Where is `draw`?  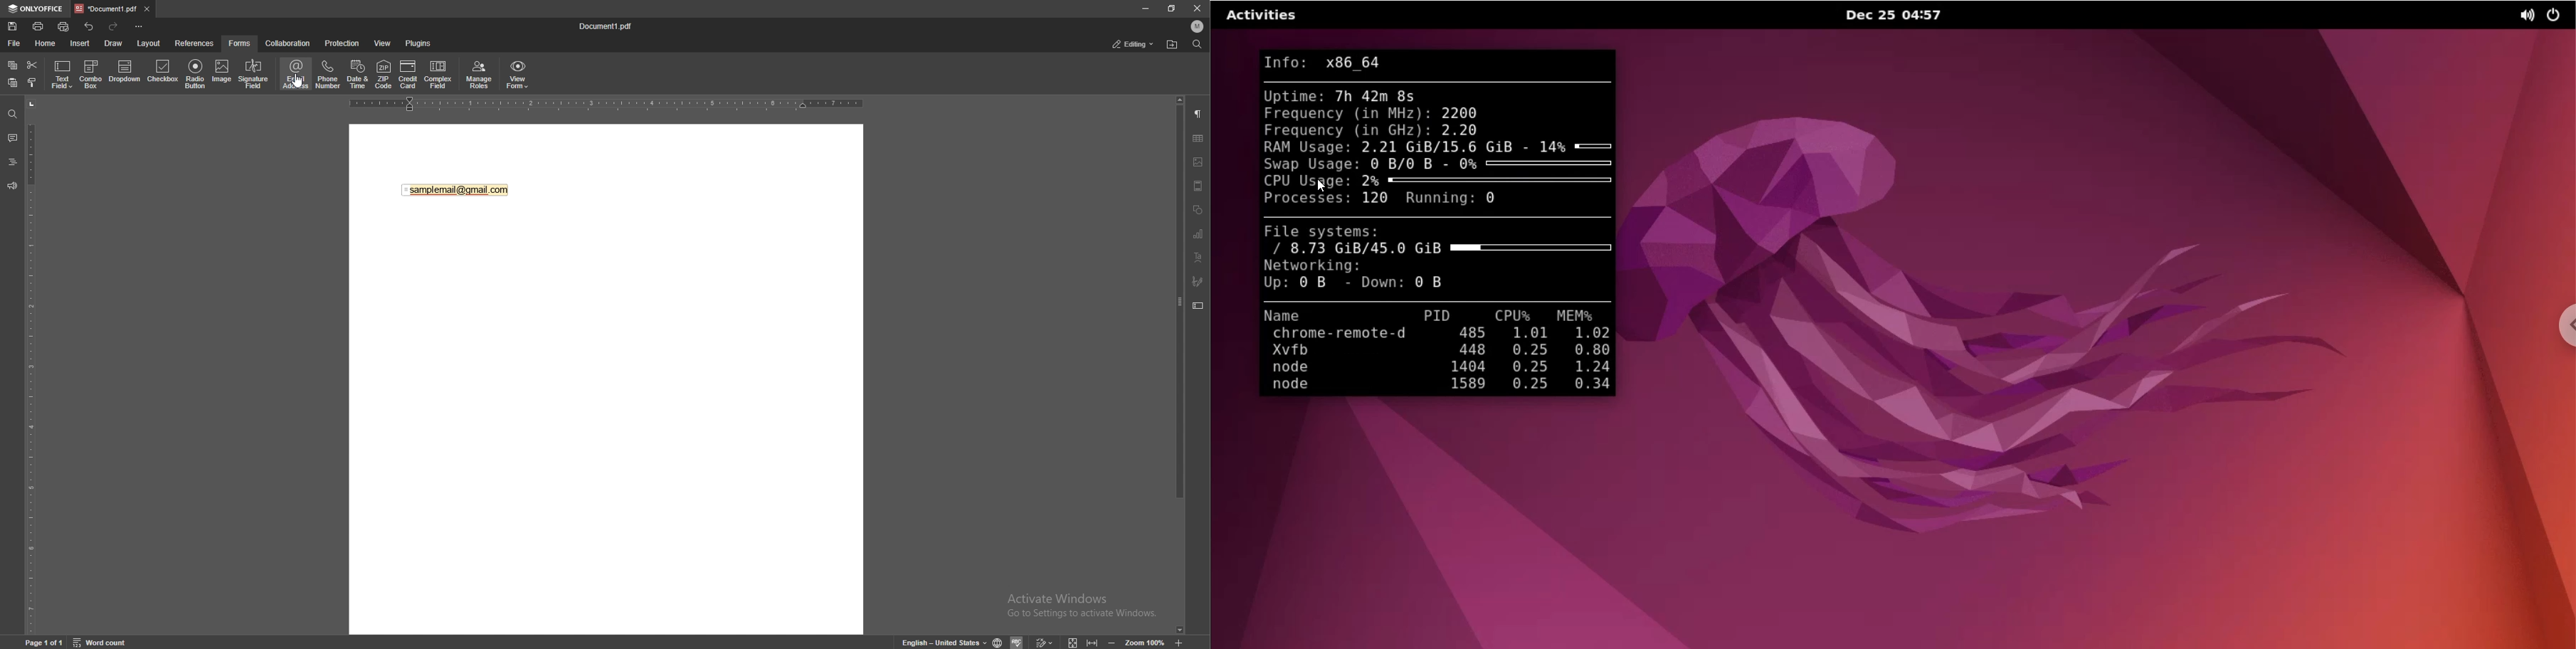 draw is located at coordinates (113, 43).